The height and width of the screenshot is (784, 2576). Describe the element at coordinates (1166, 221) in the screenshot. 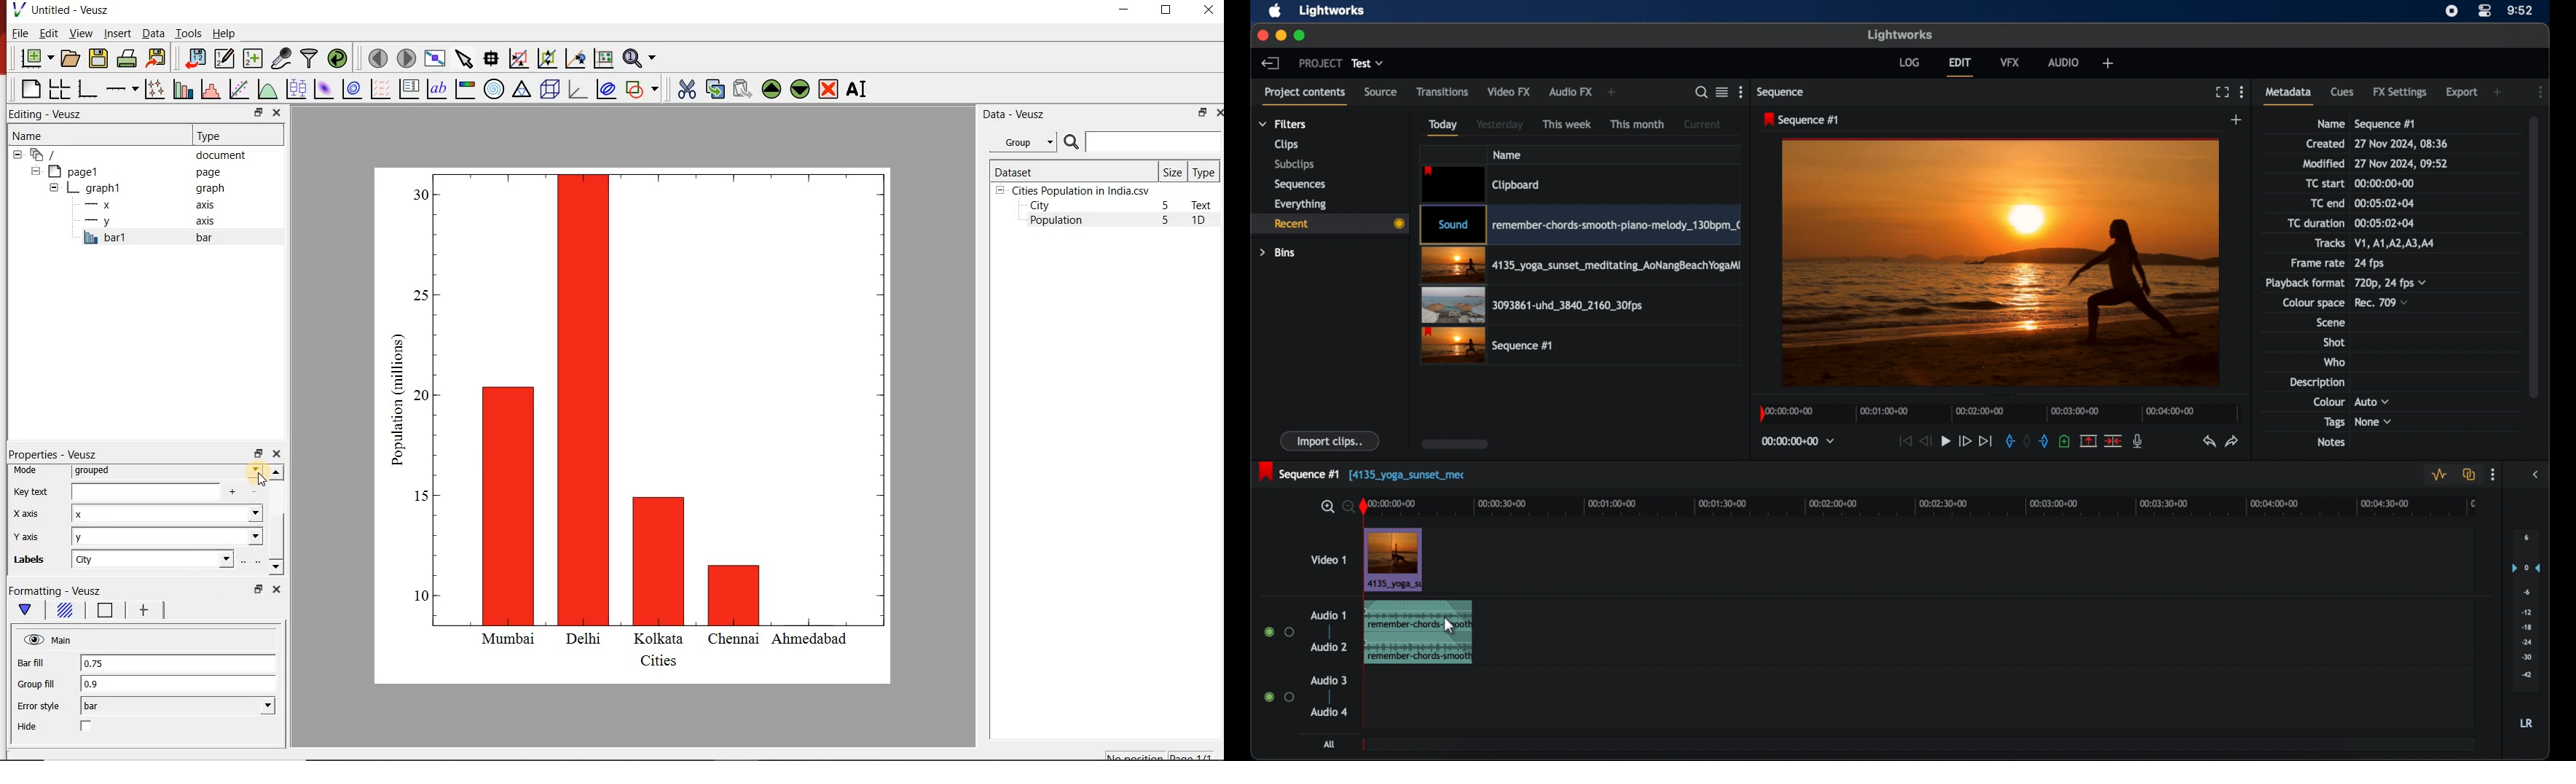

I see `5` at that location.